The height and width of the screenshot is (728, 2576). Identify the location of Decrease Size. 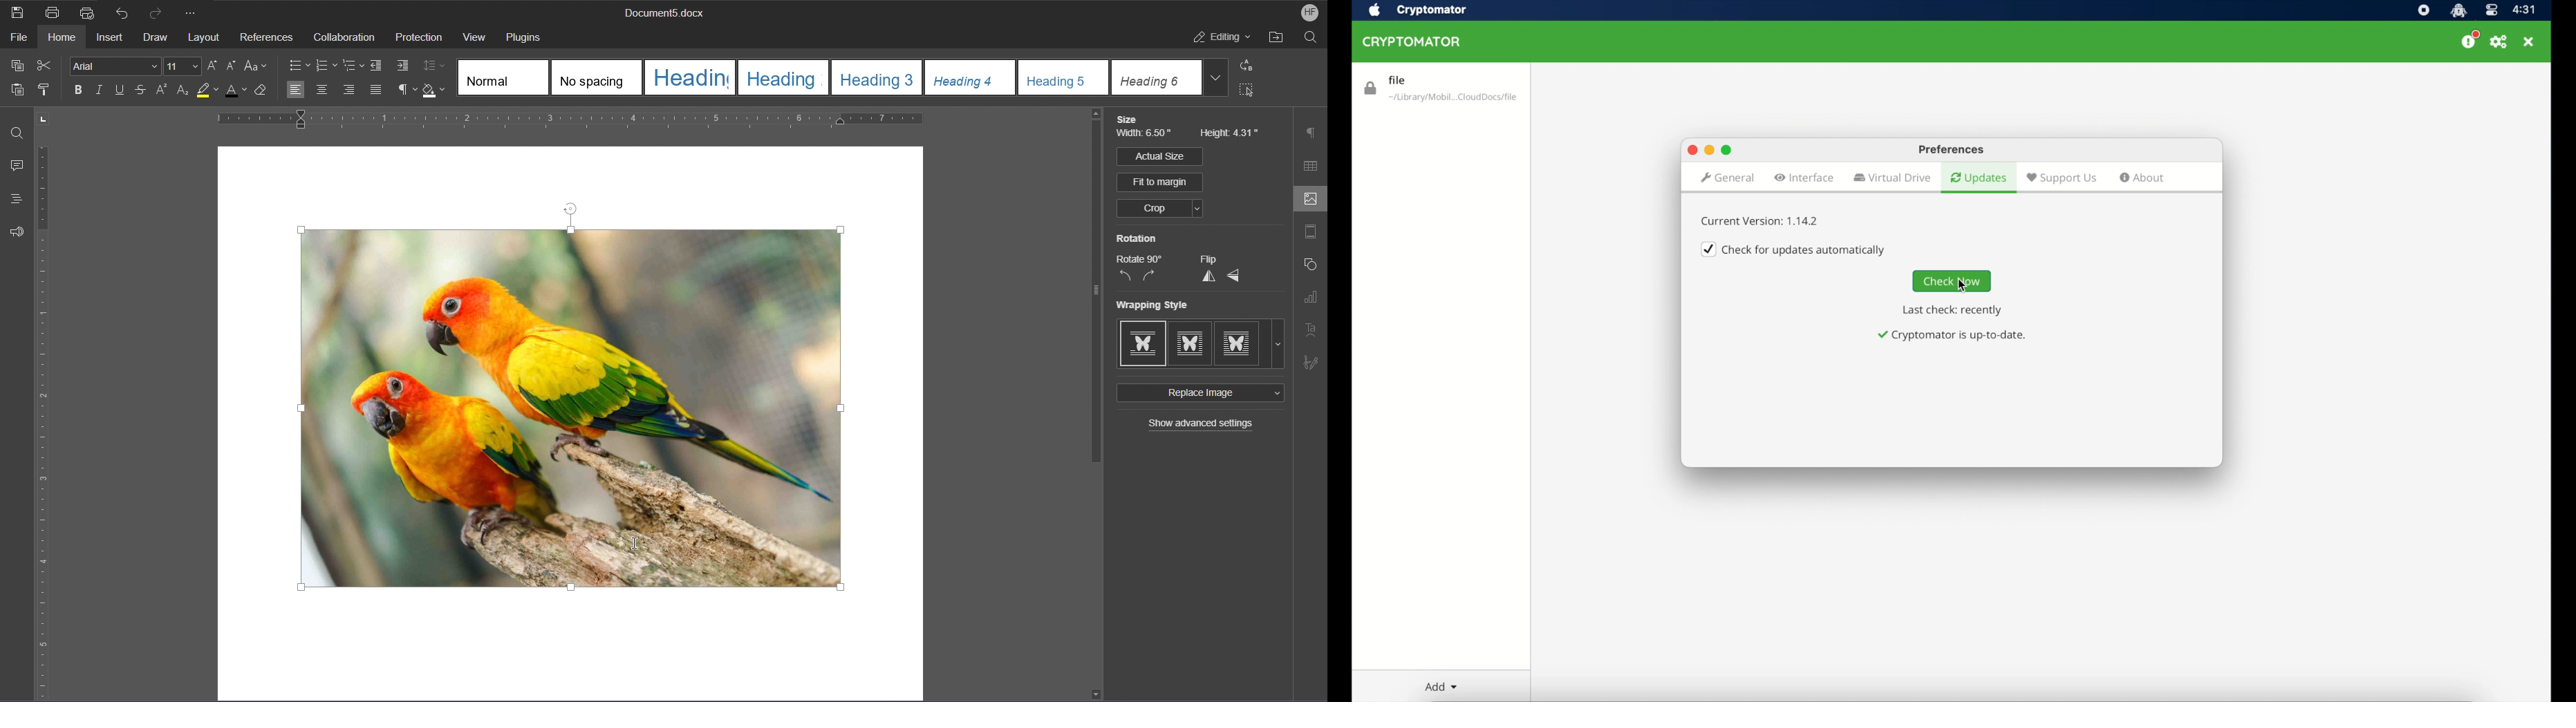
(234, 66).